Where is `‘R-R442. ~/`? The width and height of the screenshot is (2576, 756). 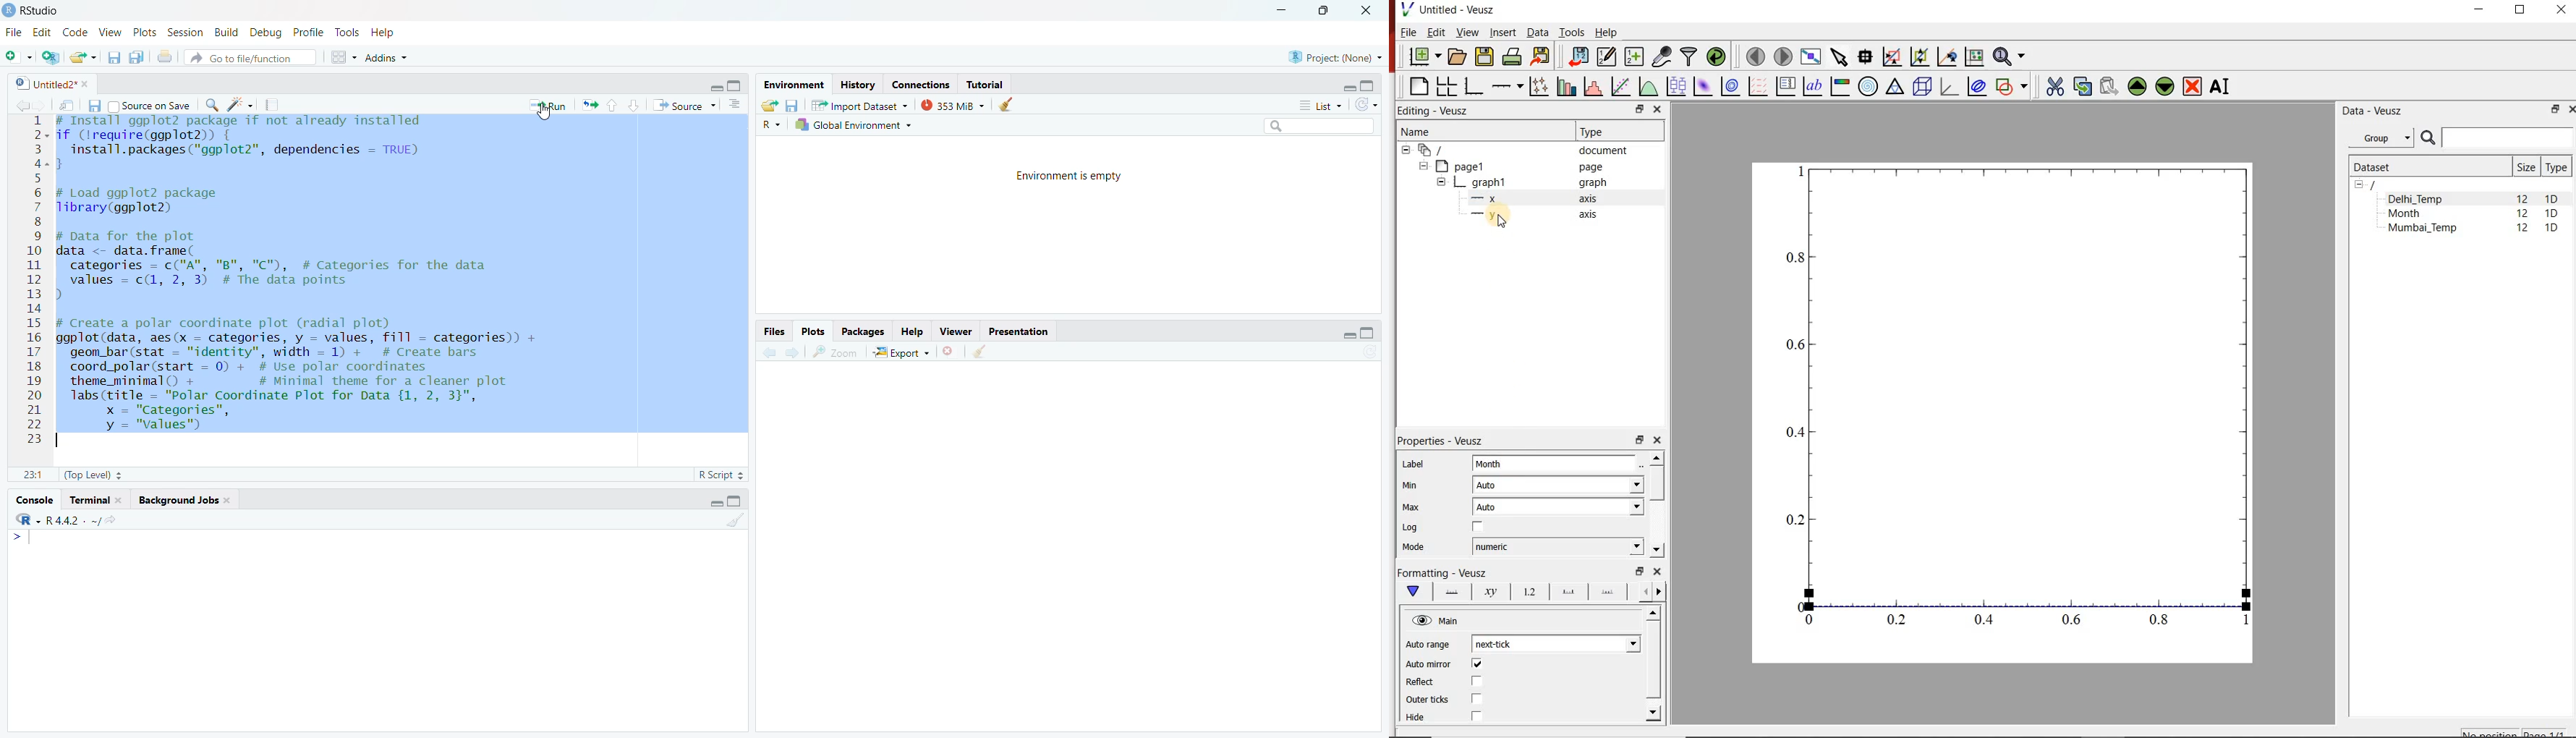 ‘R-R442. ~/ is located at coordinates (70, 522).